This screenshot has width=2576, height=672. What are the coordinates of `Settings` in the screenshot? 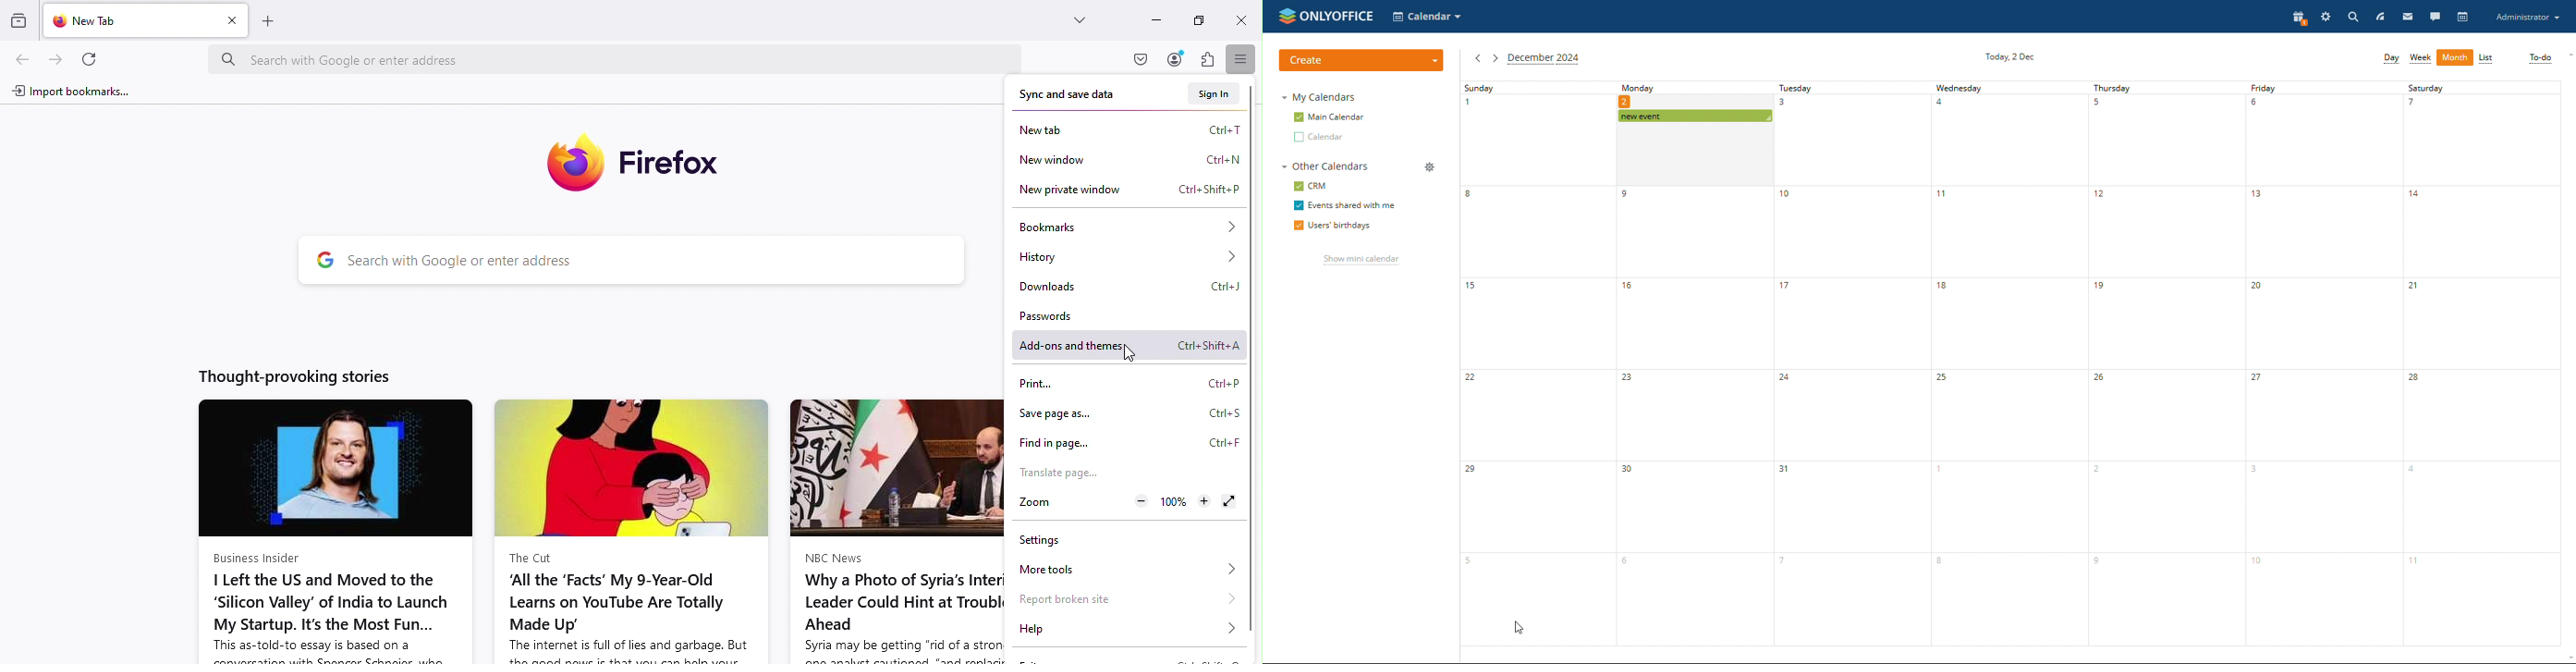 It's located at (1038, 543).